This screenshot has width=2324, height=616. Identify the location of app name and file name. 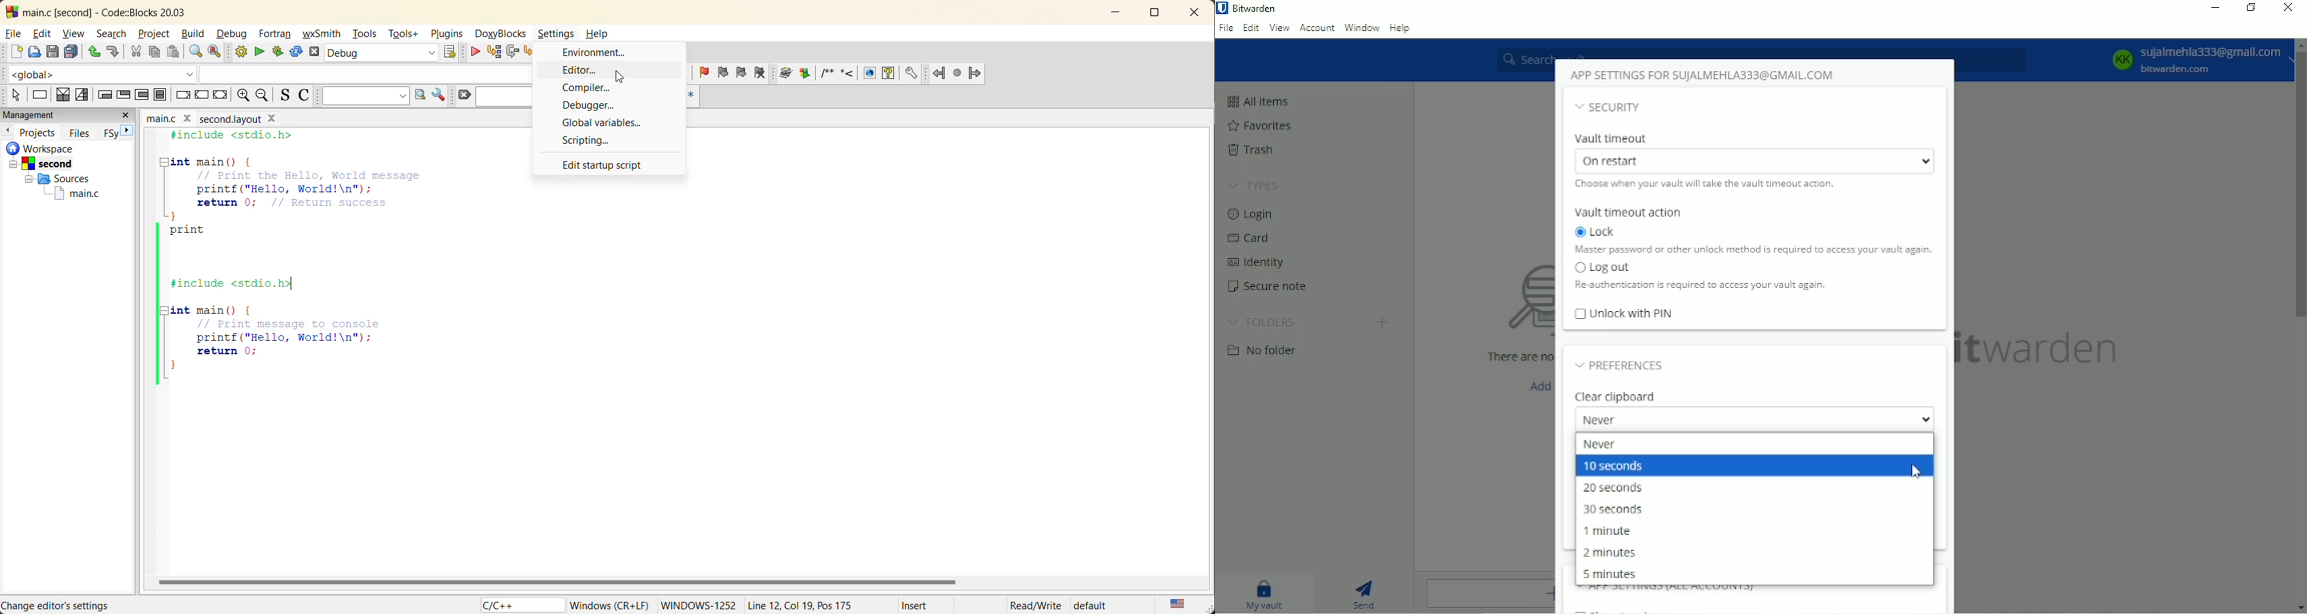
(132, 11).